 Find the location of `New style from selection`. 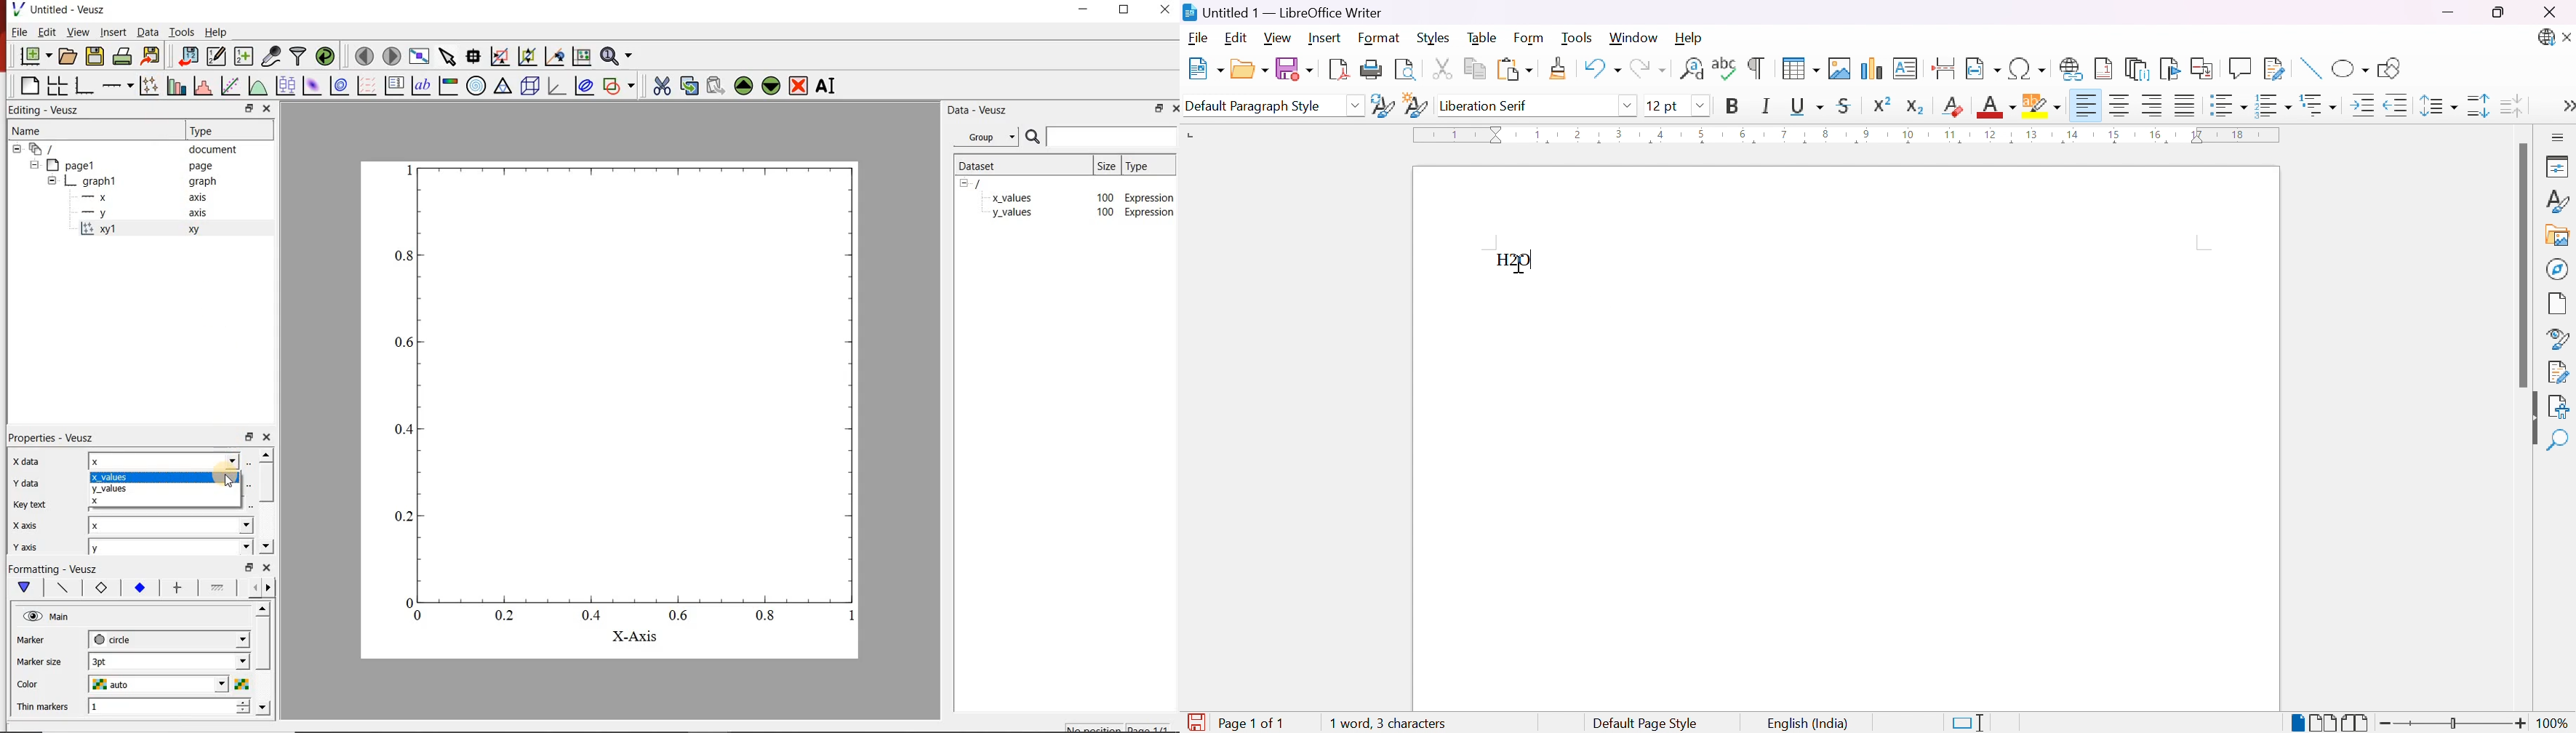

New style from selection is located at coordinates (1417, 107).